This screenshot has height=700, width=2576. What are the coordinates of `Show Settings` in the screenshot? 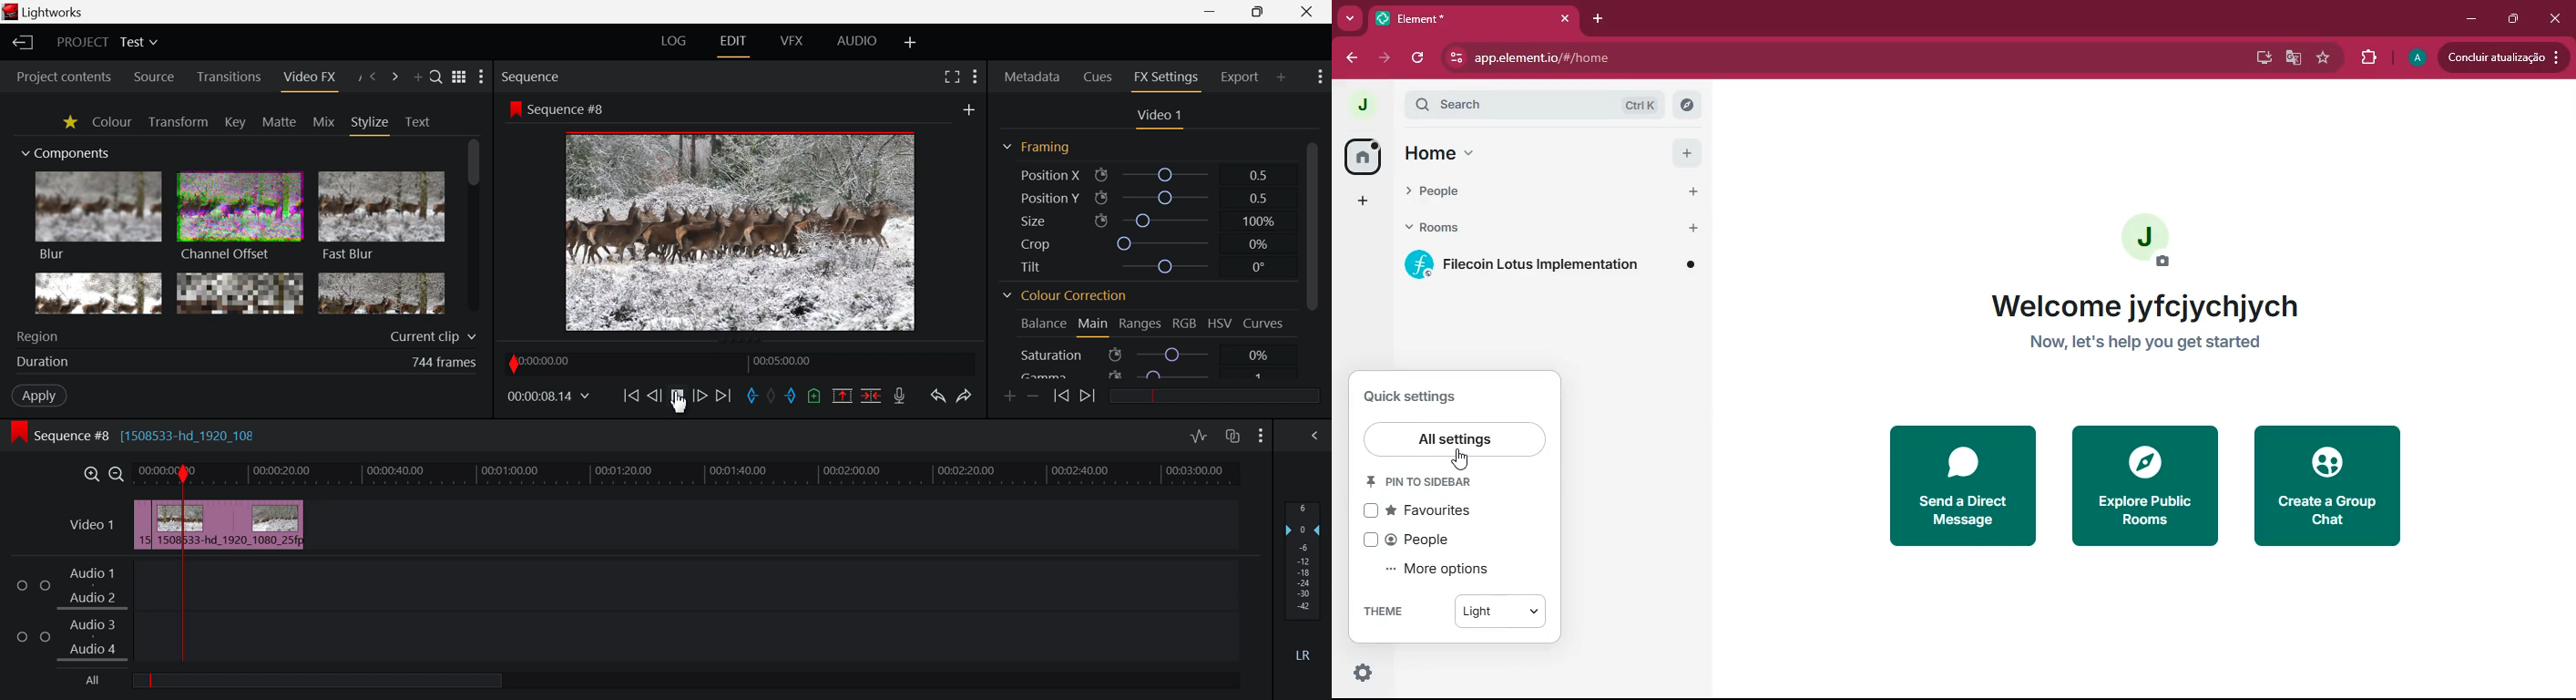 It's located at (1262, 438).